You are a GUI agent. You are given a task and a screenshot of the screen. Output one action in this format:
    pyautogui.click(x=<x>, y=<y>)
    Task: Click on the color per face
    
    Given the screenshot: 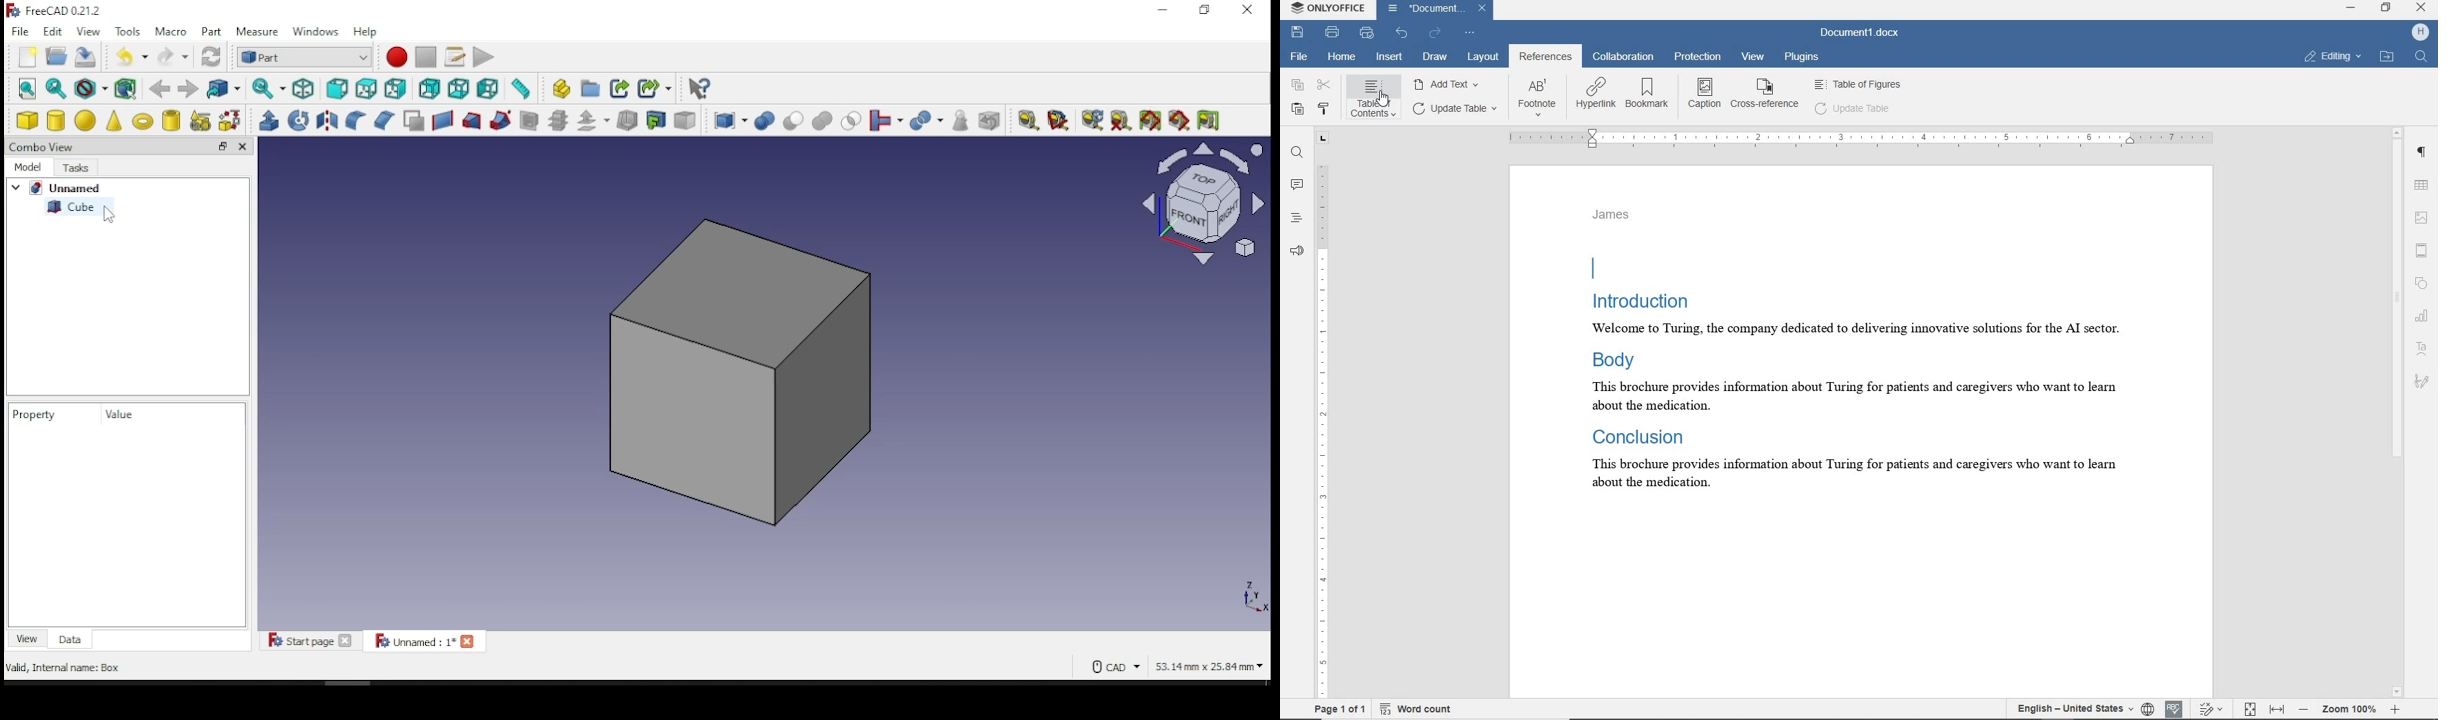 What is the action you would take?
    pyautogui.click(x=688, y=120)
    